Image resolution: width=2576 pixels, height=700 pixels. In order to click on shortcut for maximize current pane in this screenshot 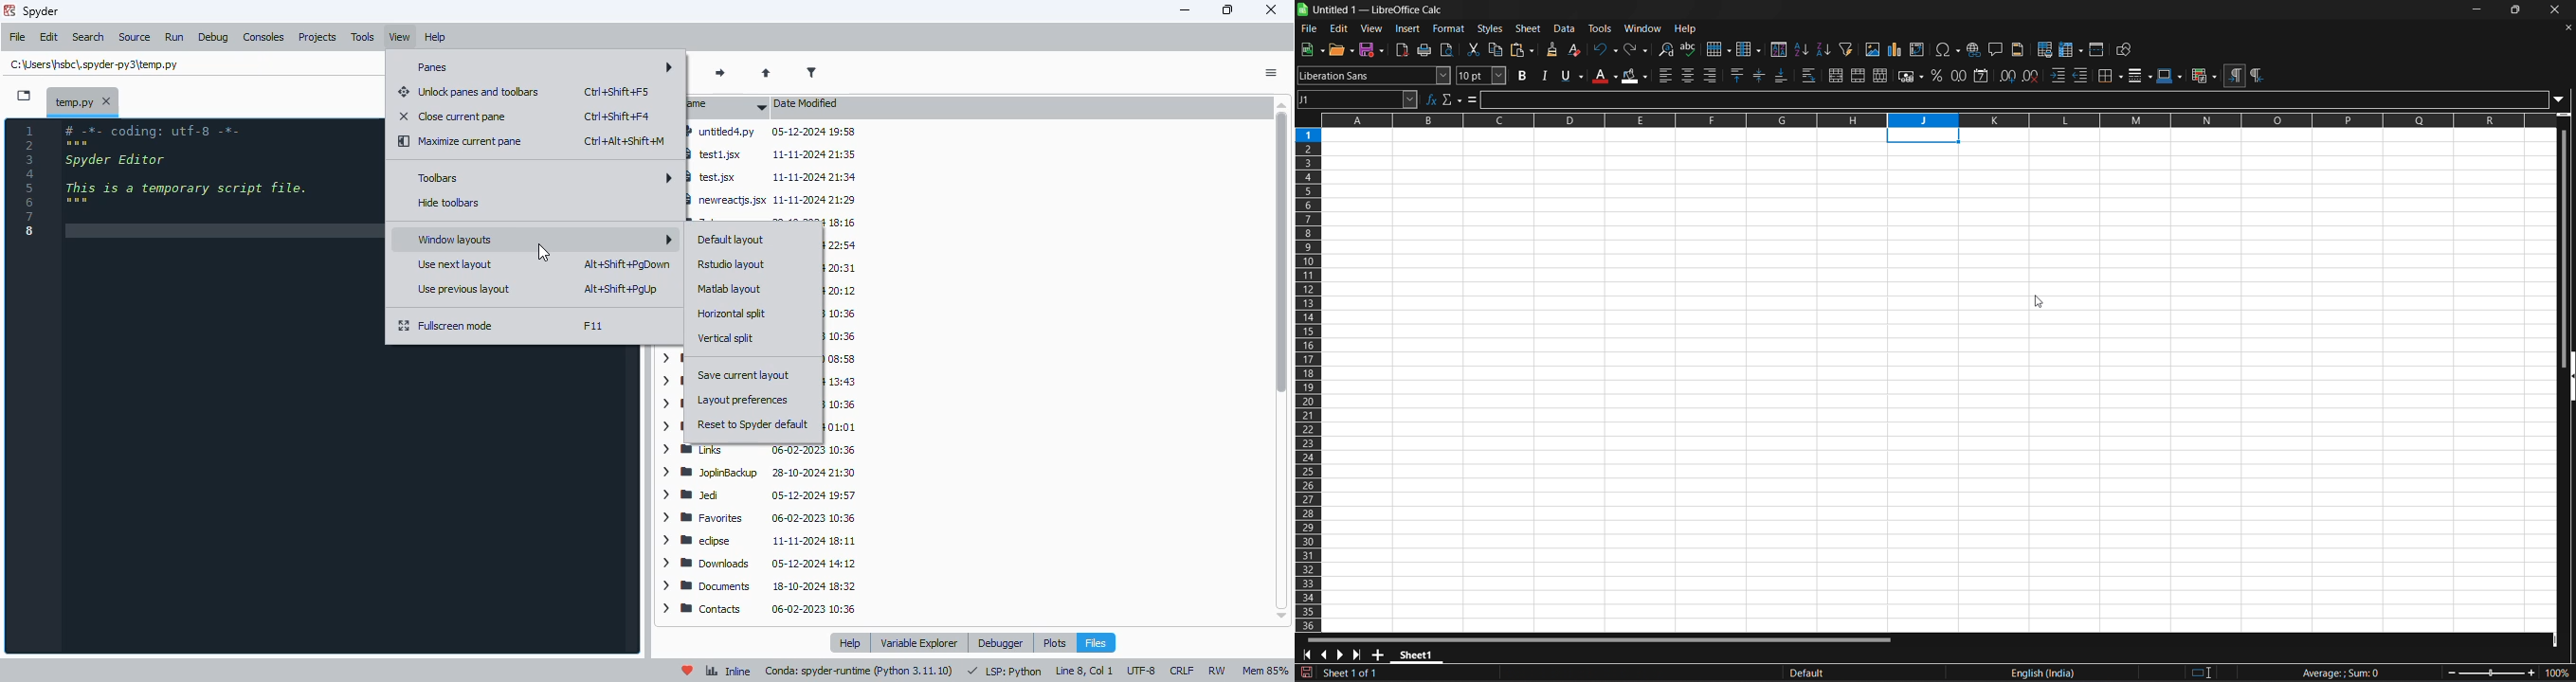, I will do `click(623, 141)`.